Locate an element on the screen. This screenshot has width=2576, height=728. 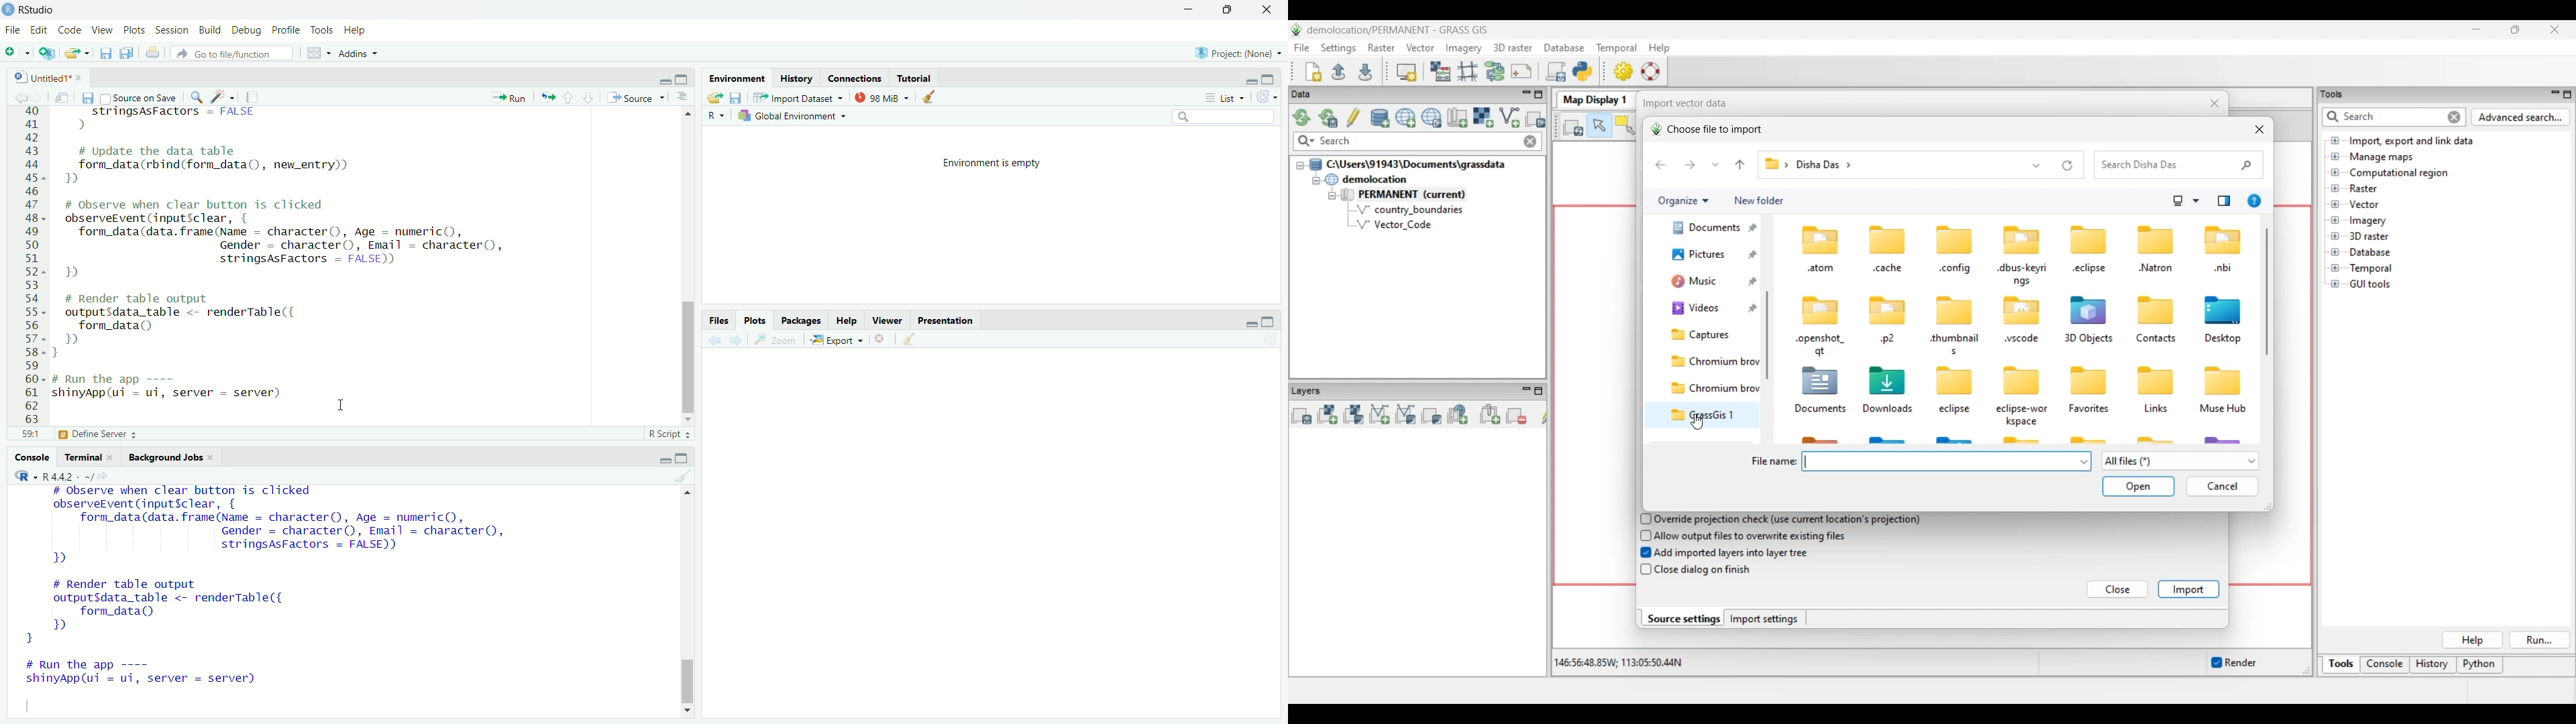
maximize is located at coordinates (686, 457).